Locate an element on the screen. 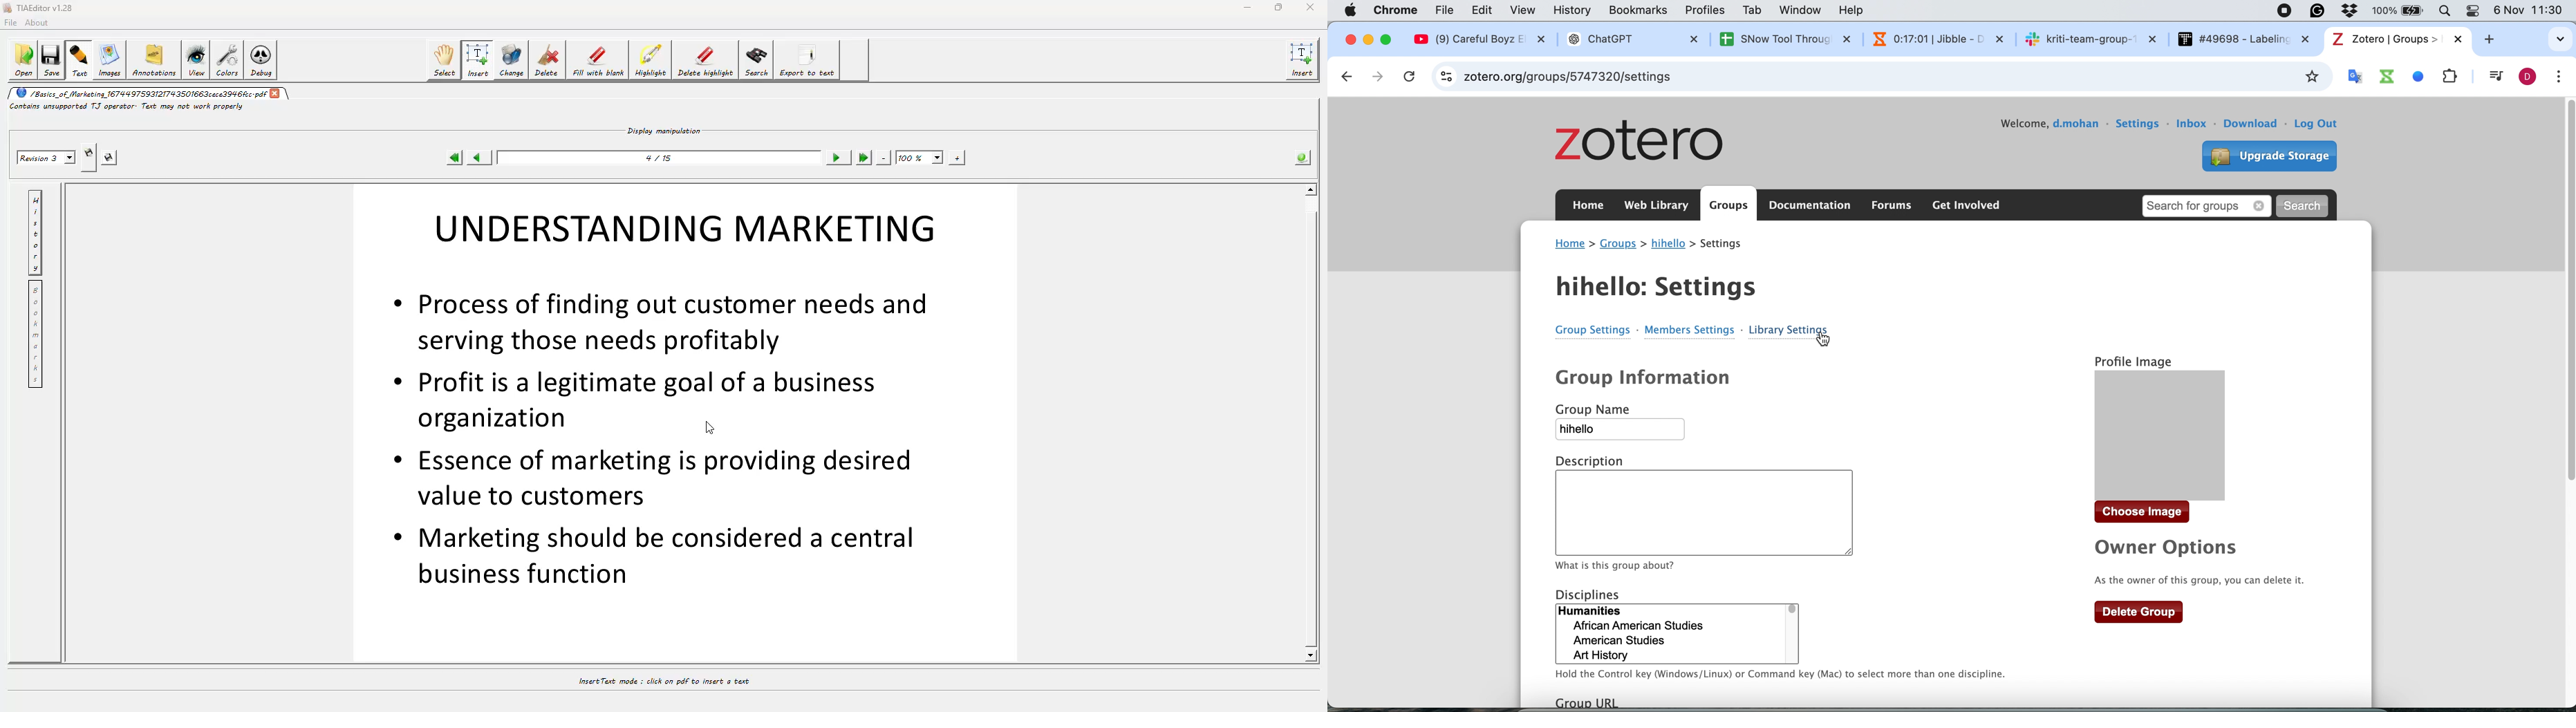 The height and width of the screenshot is (728, 2576). N 0:16:54 | Jibble - 1 x is located at coordinates (1931, 38).